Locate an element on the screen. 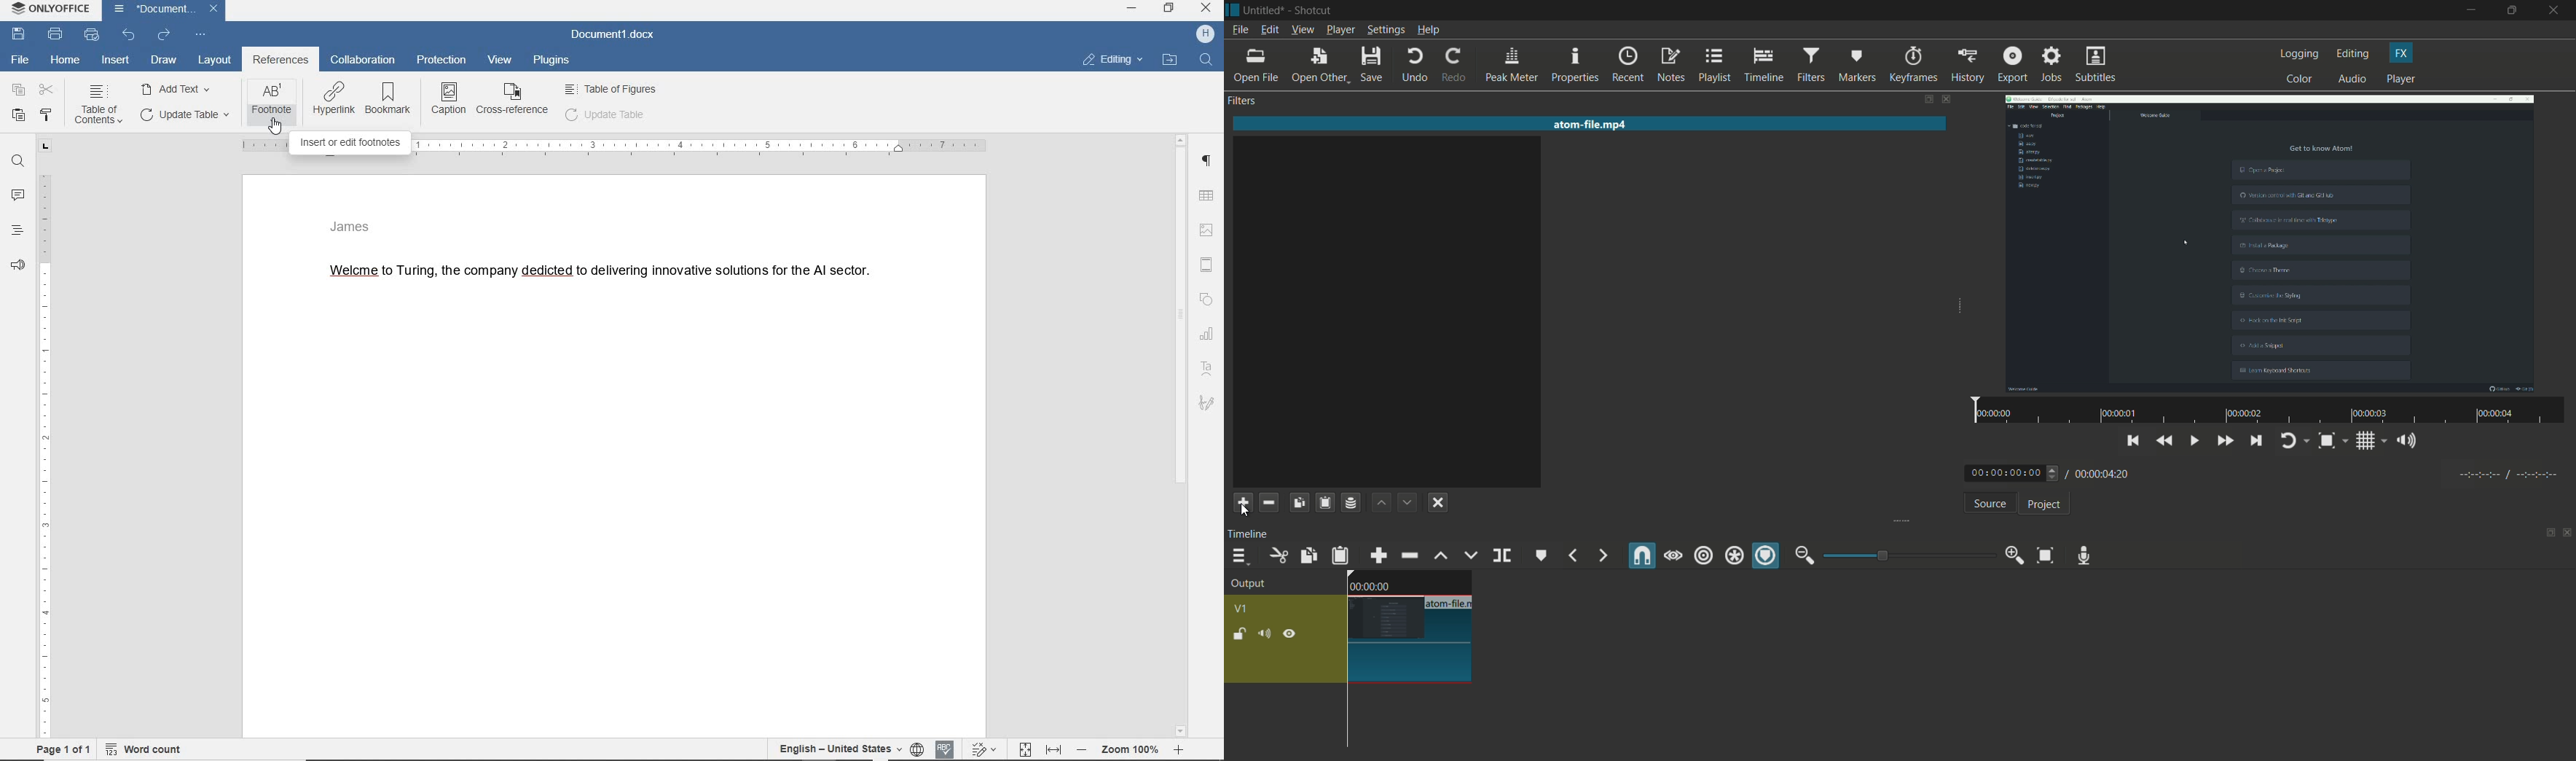  view is located at coordinates (502, 59).